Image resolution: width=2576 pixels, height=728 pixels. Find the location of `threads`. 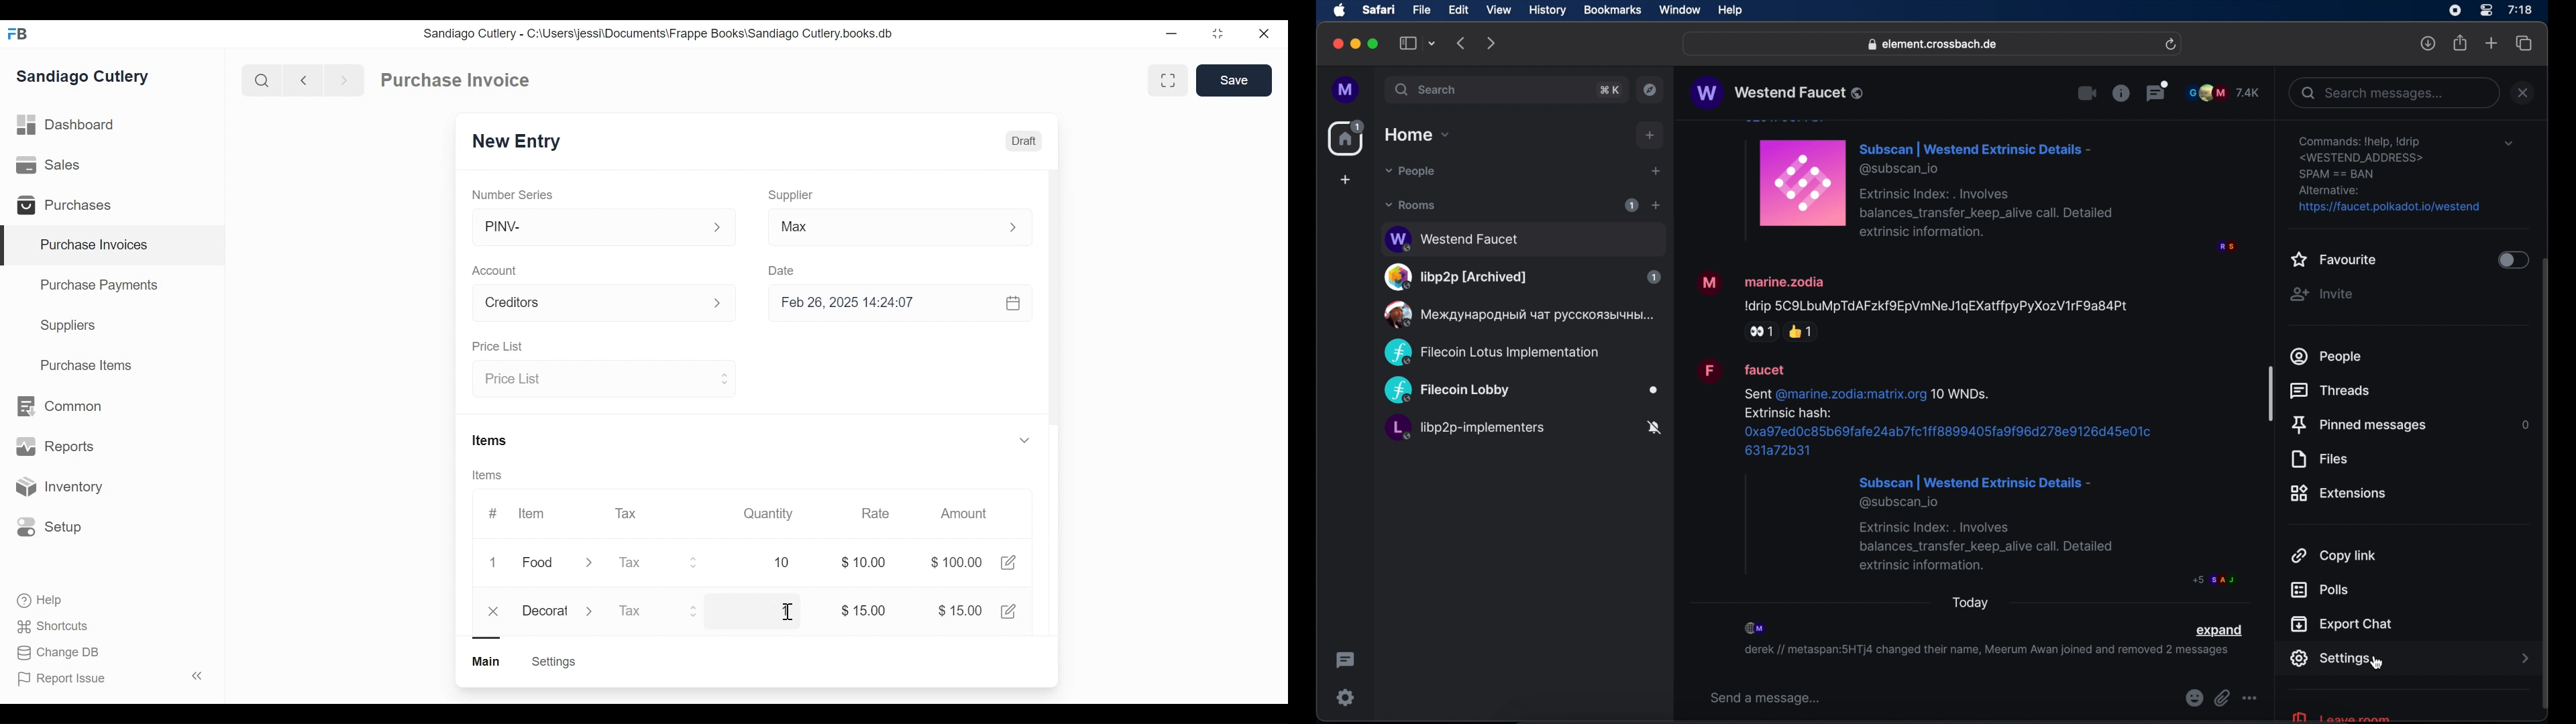

threads is located at coordinates (2333, 391).